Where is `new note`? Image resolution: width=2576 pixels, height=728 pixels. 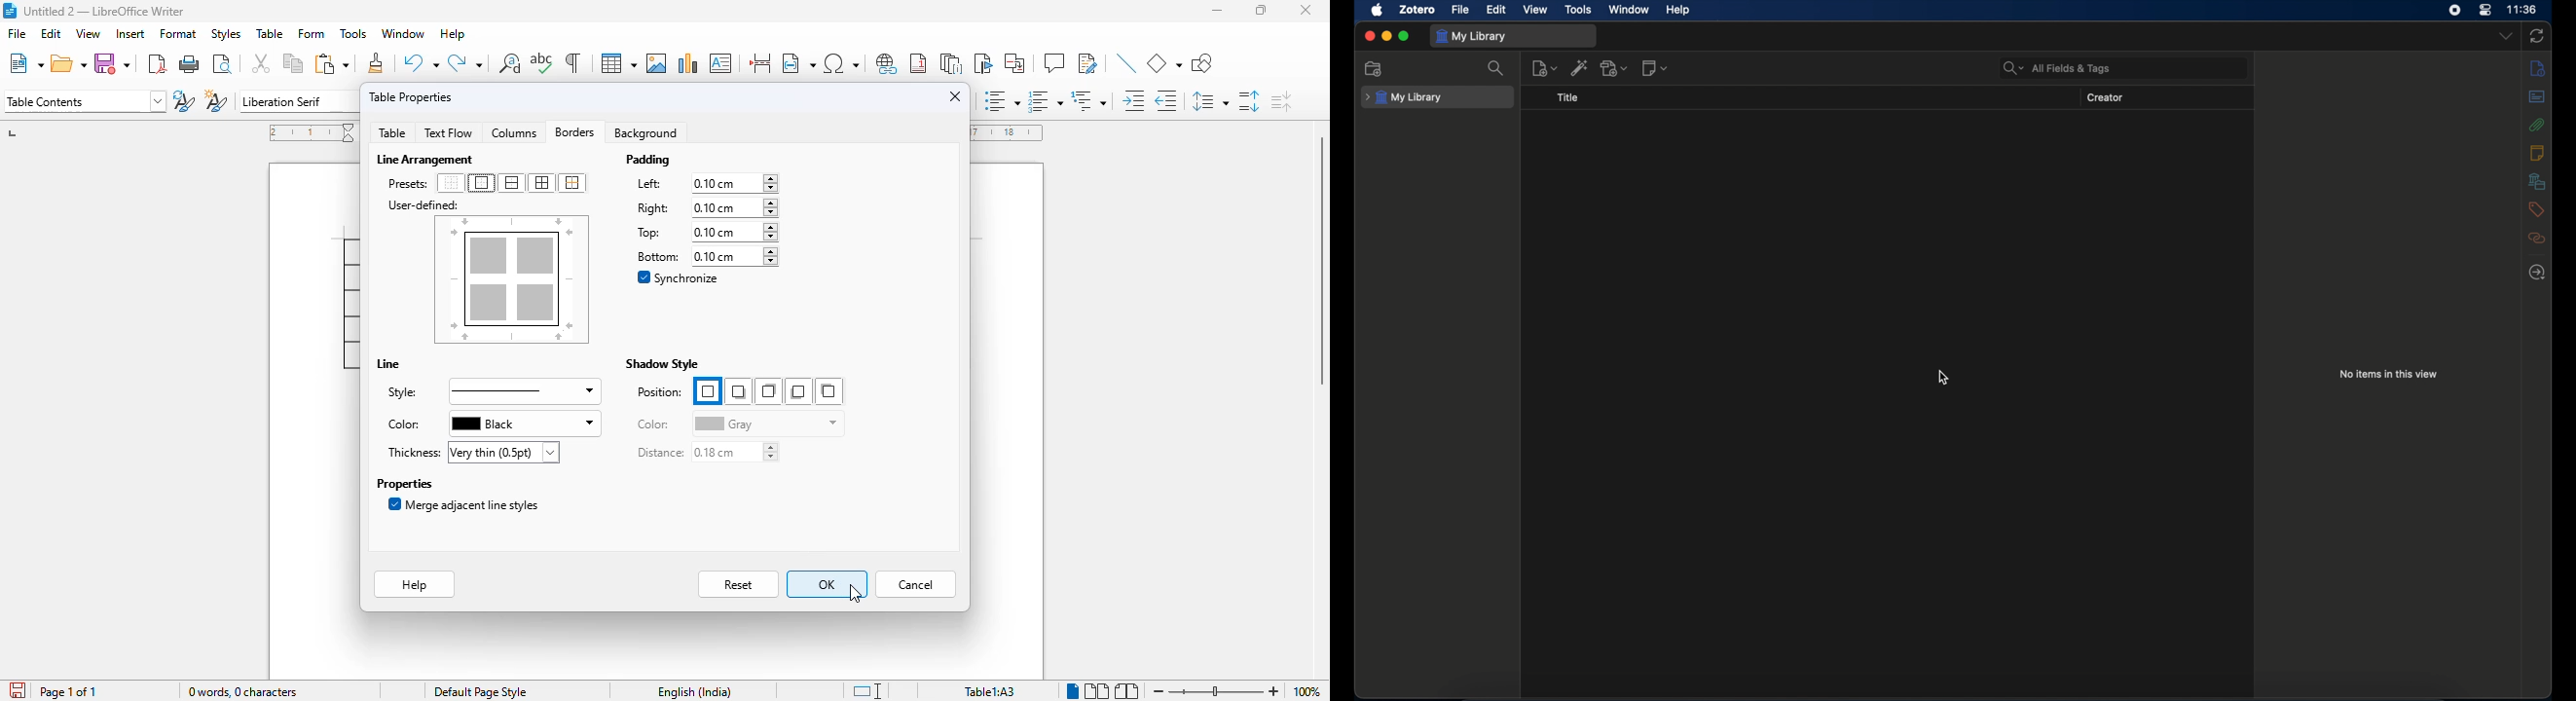 new note is located at coordinates (1656, 68).